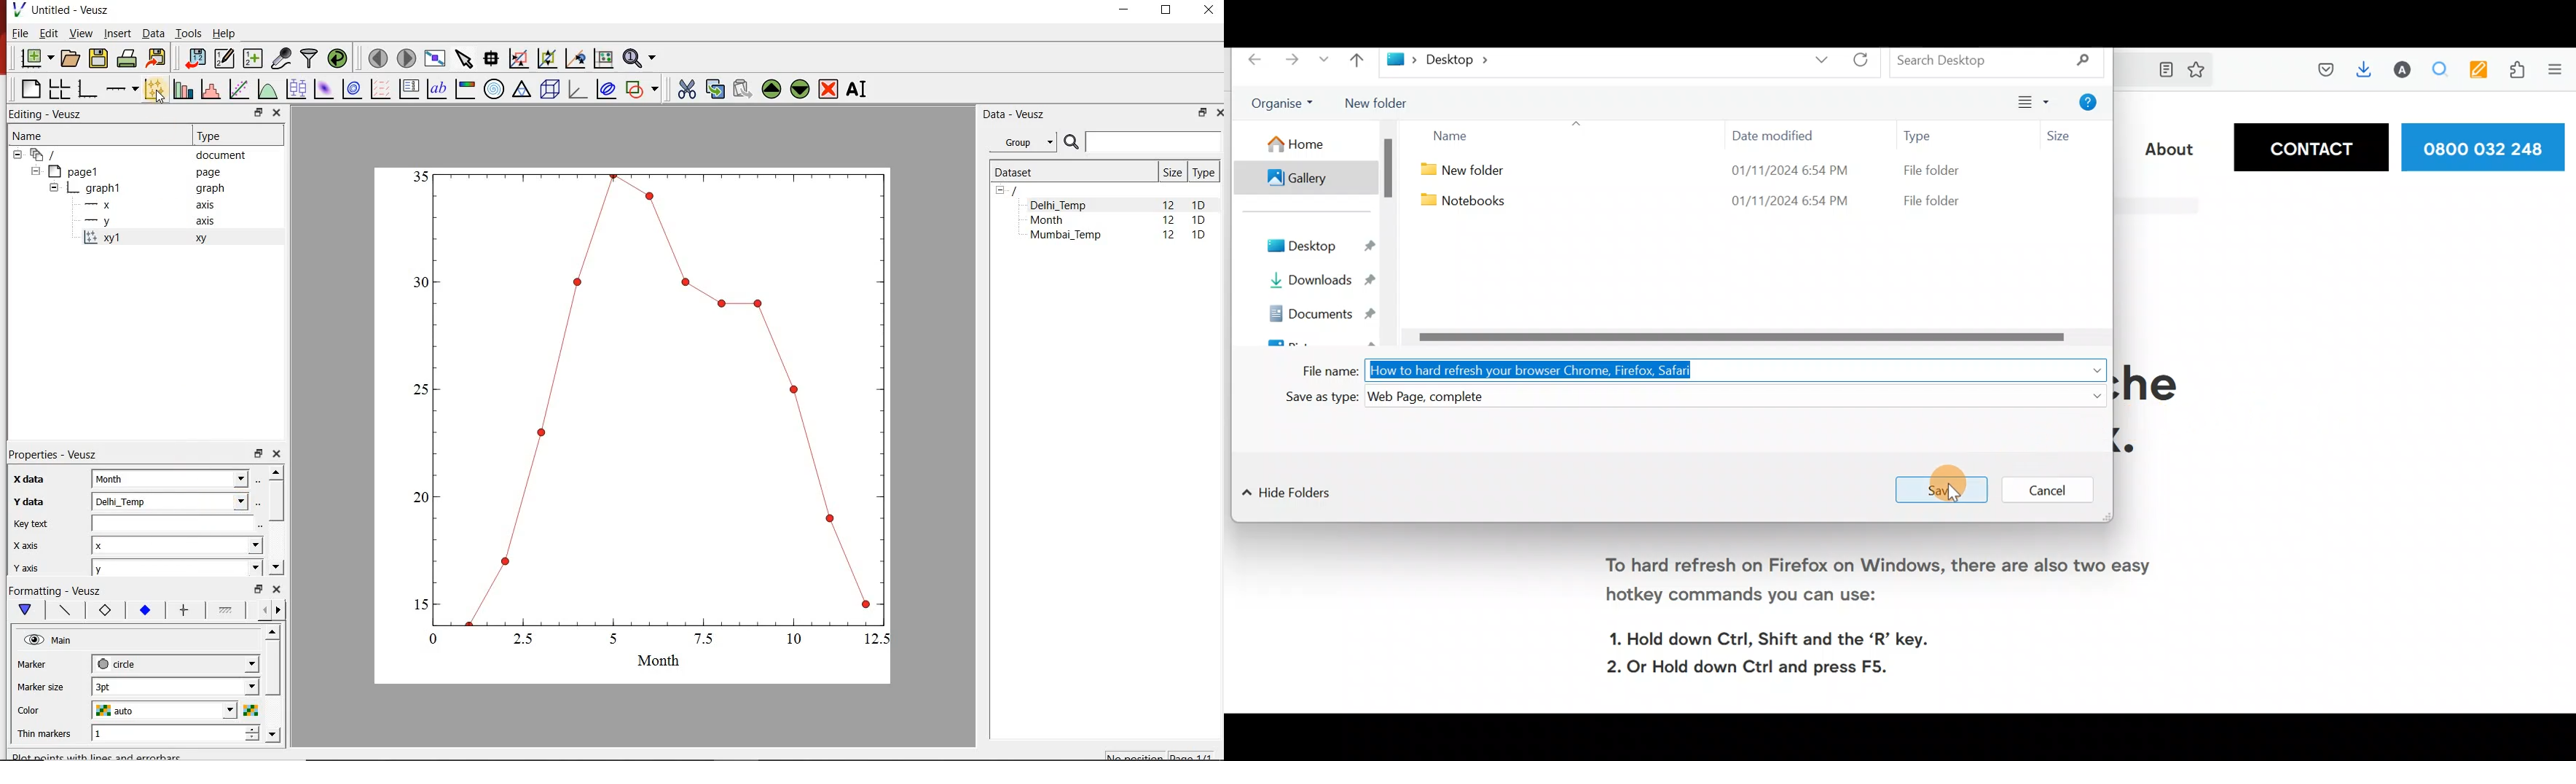 This screenshot has width=2576, height=784. Describe the element at coordinates (435, 59) in the screenshot. I see `view plot full screen` at that location.